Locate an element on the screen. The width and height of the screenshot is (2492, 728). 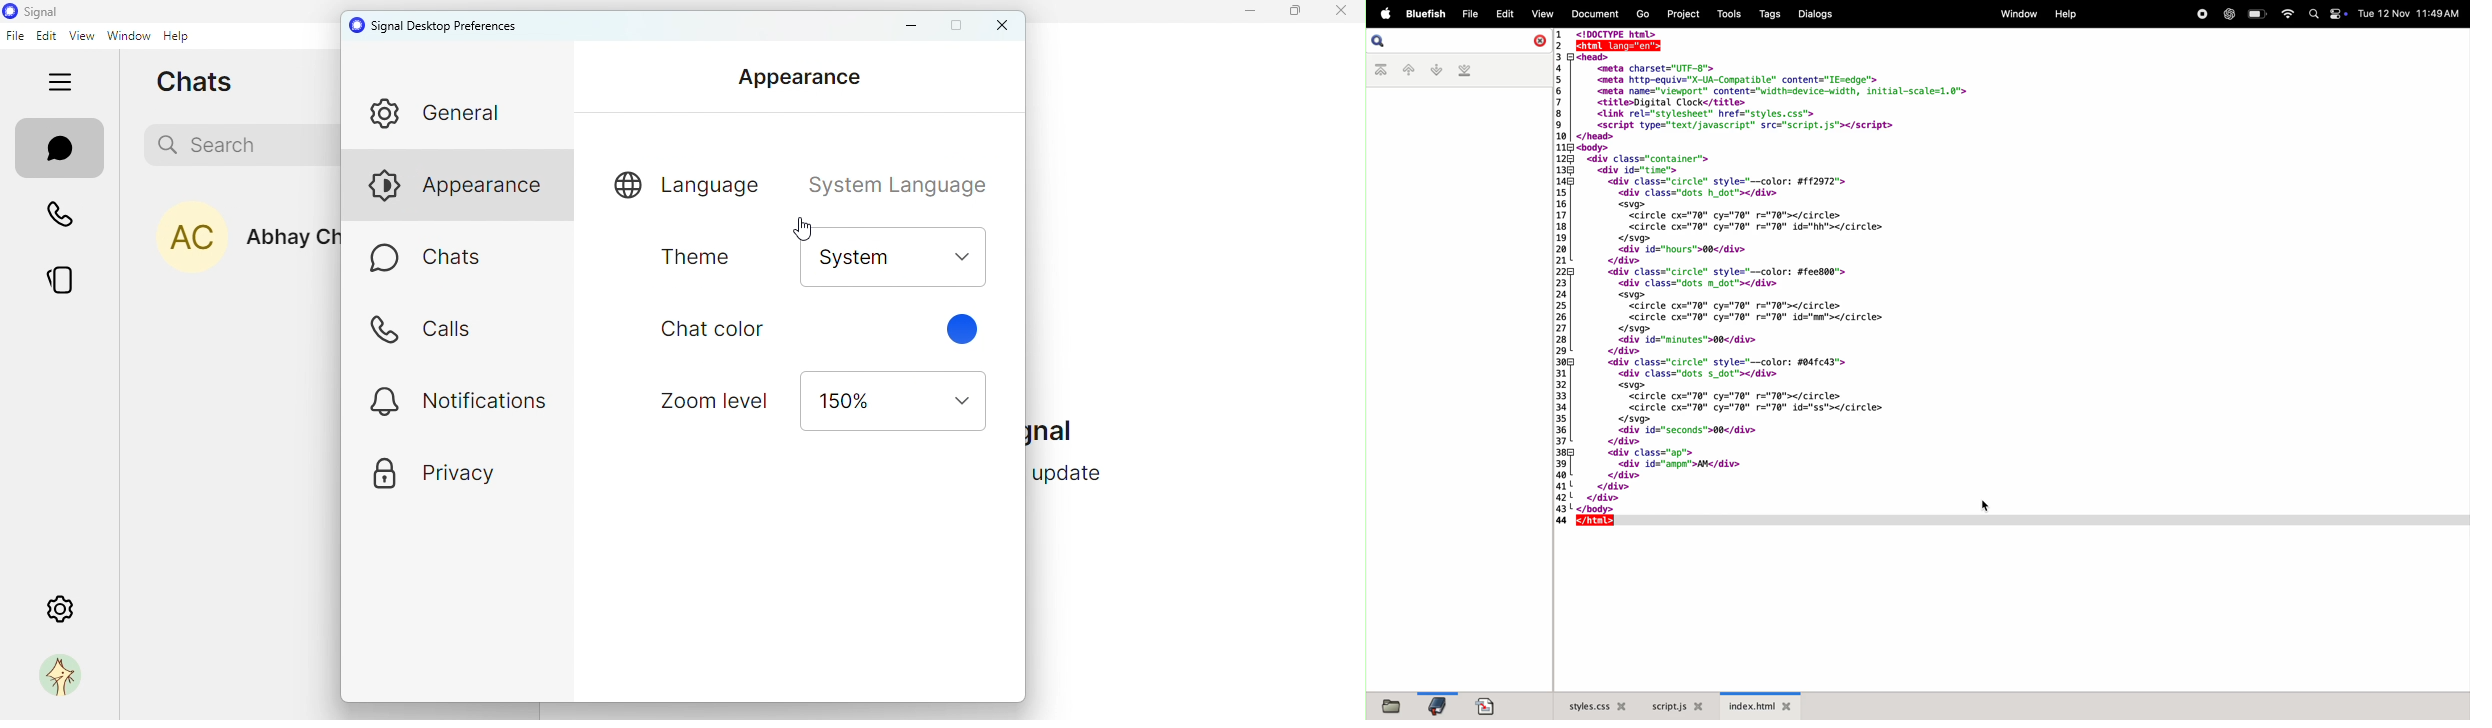
calls is located at coordinates (59, 219).